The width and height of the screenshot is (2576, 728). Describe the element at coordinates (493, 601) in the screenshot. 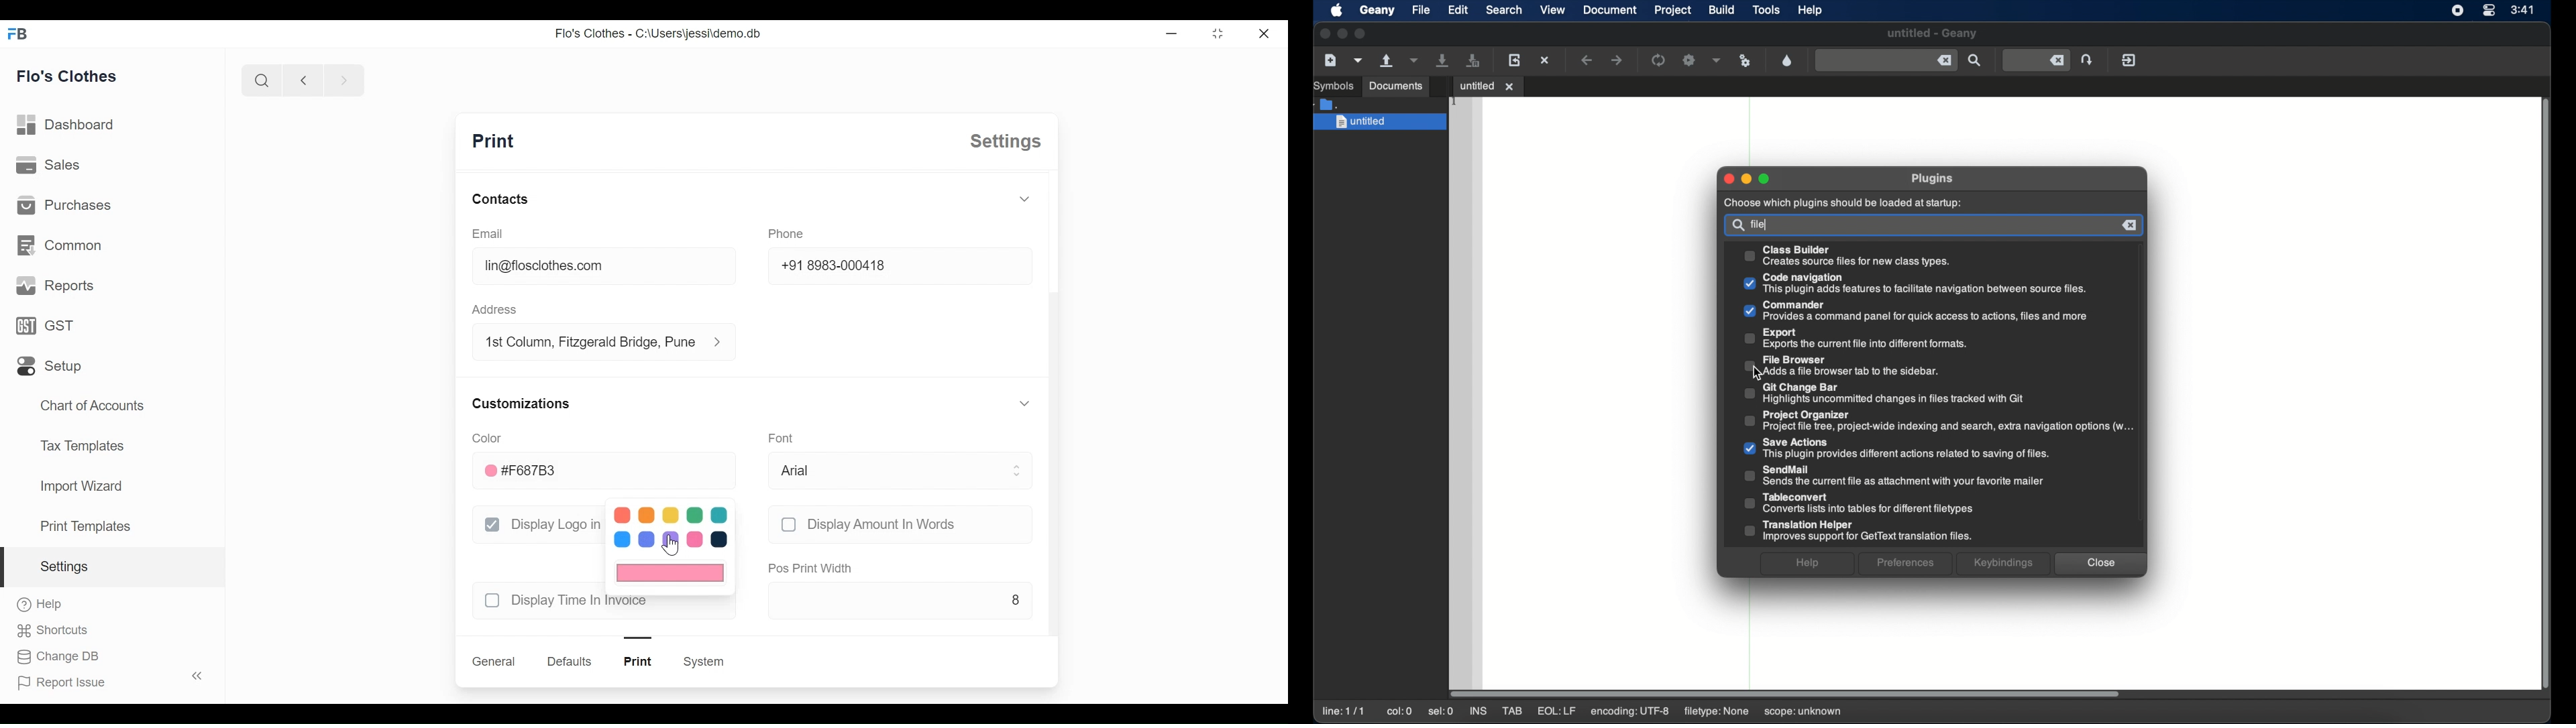

I see `checkbox` at that location.